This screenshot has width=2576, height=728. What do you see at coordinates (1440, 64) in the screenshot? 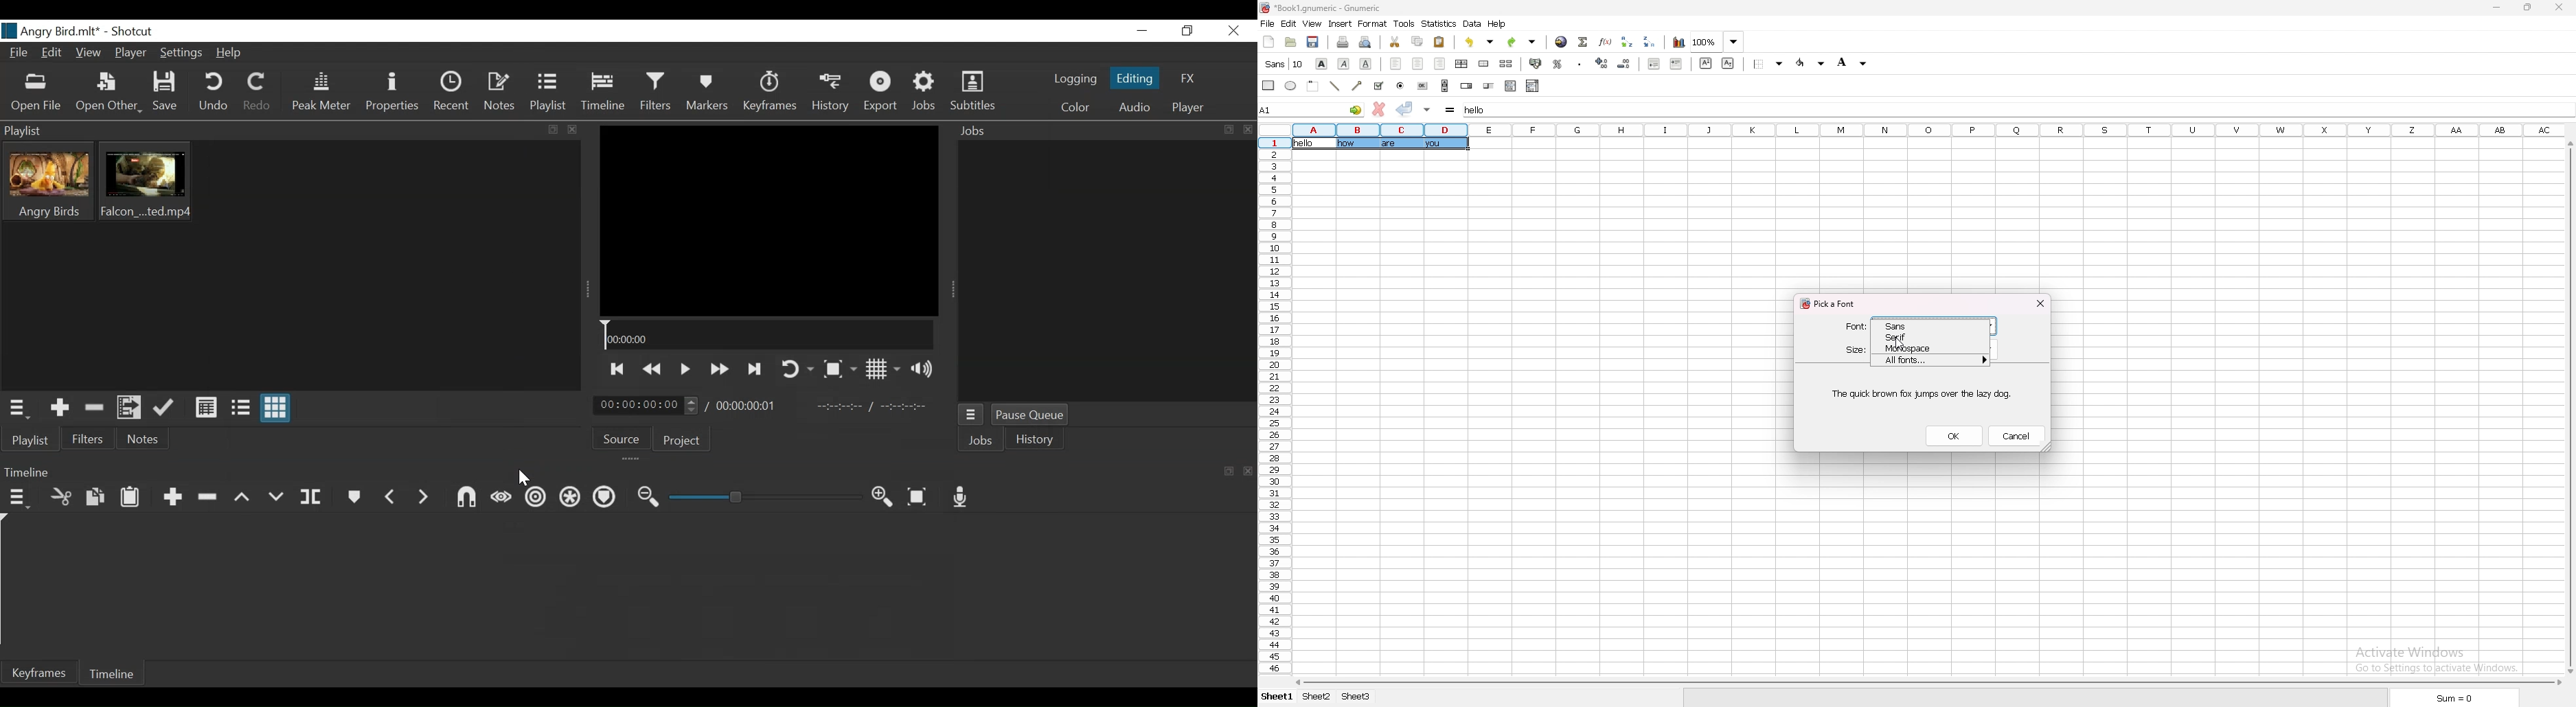
I see `right align` at bounding box center [1440, 64].